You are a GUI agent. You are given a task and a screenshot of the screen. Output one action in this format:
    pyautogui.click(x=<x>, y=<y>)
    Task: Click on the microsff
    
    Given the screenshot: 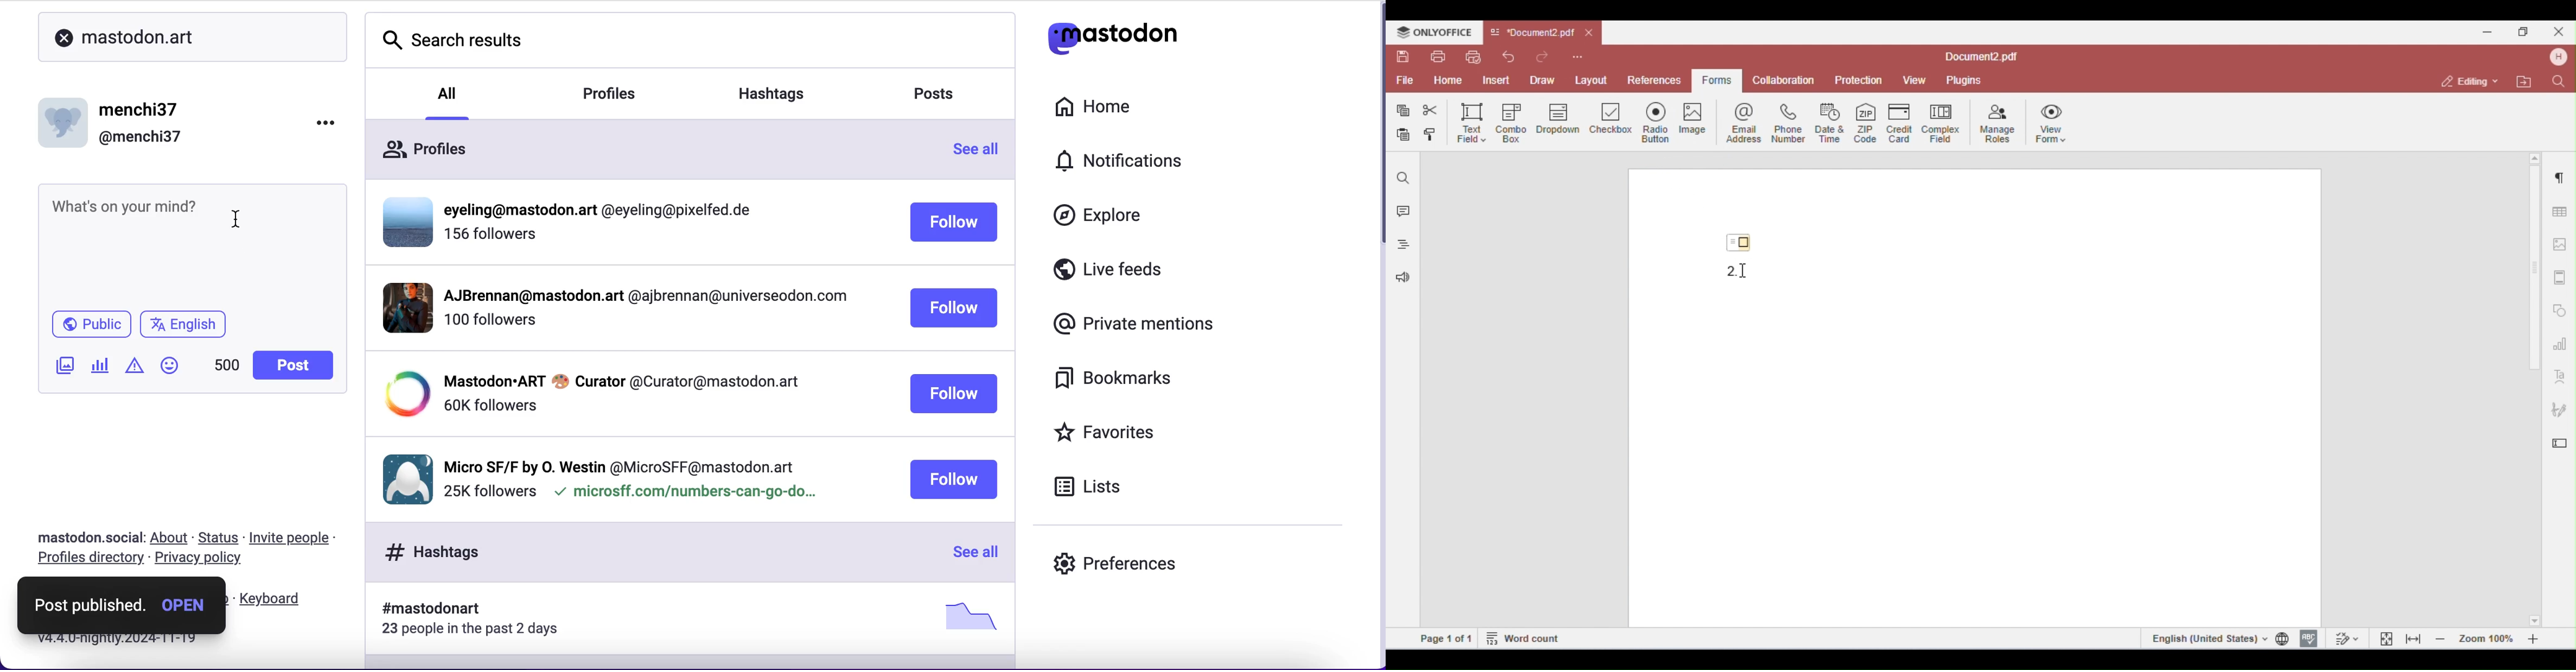 What is the action you would take?
    pyautogui.click(x=684, y=494)
    